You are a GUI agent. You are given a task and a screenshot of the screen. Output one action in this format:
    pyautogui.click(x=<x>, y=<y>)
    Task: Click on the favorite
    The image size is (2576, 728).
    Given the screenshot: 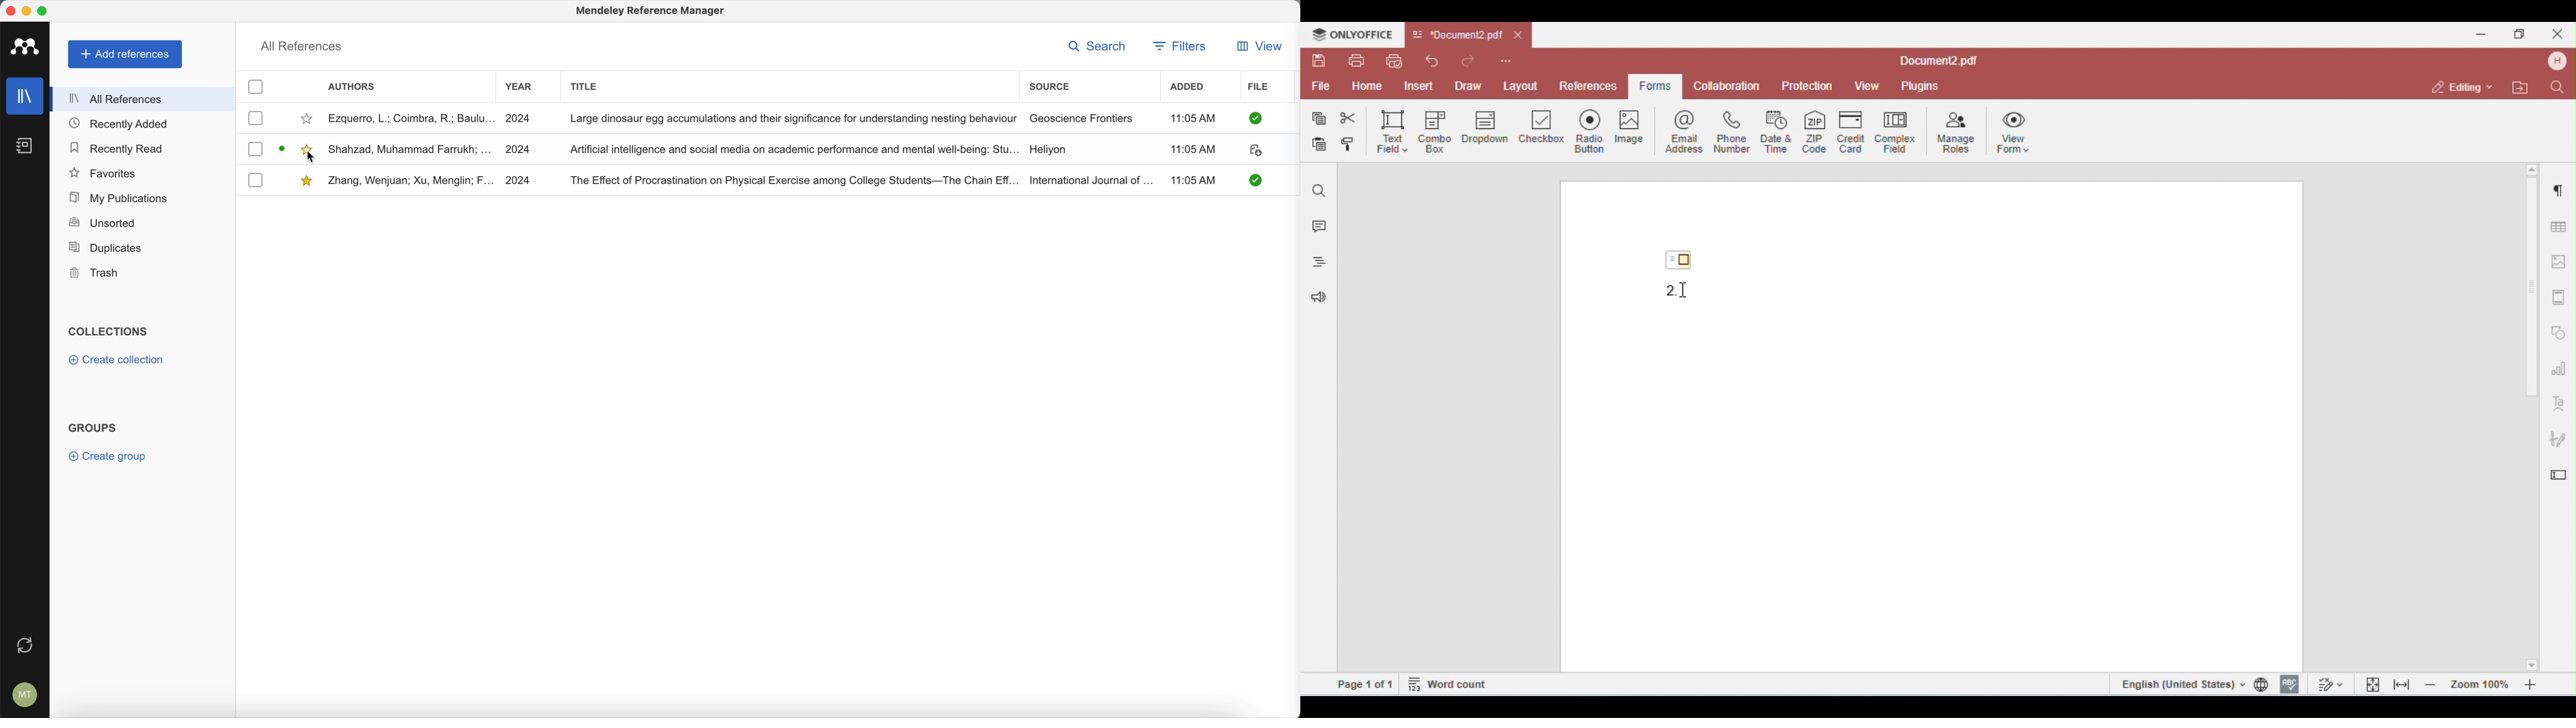 What is the action you would take?
    pyautogui.click(x=307, y=181)
    